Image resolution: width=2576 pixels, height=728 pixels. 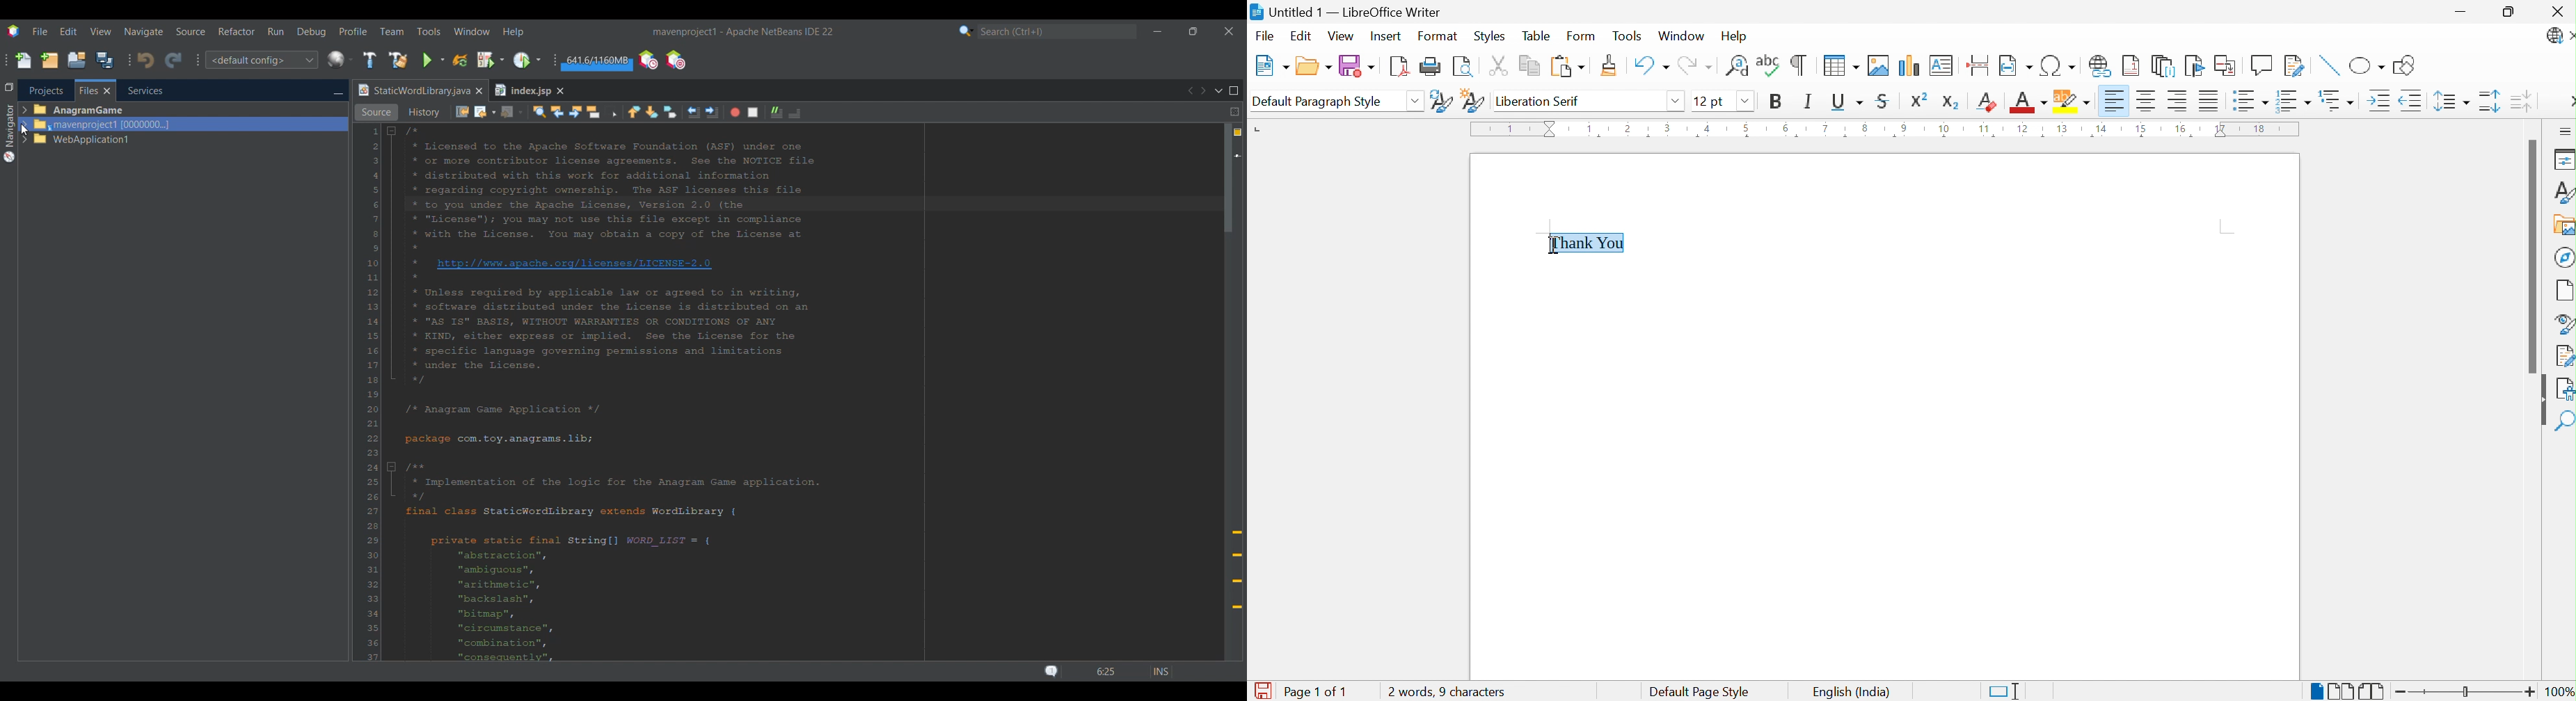 I want to click on Align Left, so click(x=2113, y=100).